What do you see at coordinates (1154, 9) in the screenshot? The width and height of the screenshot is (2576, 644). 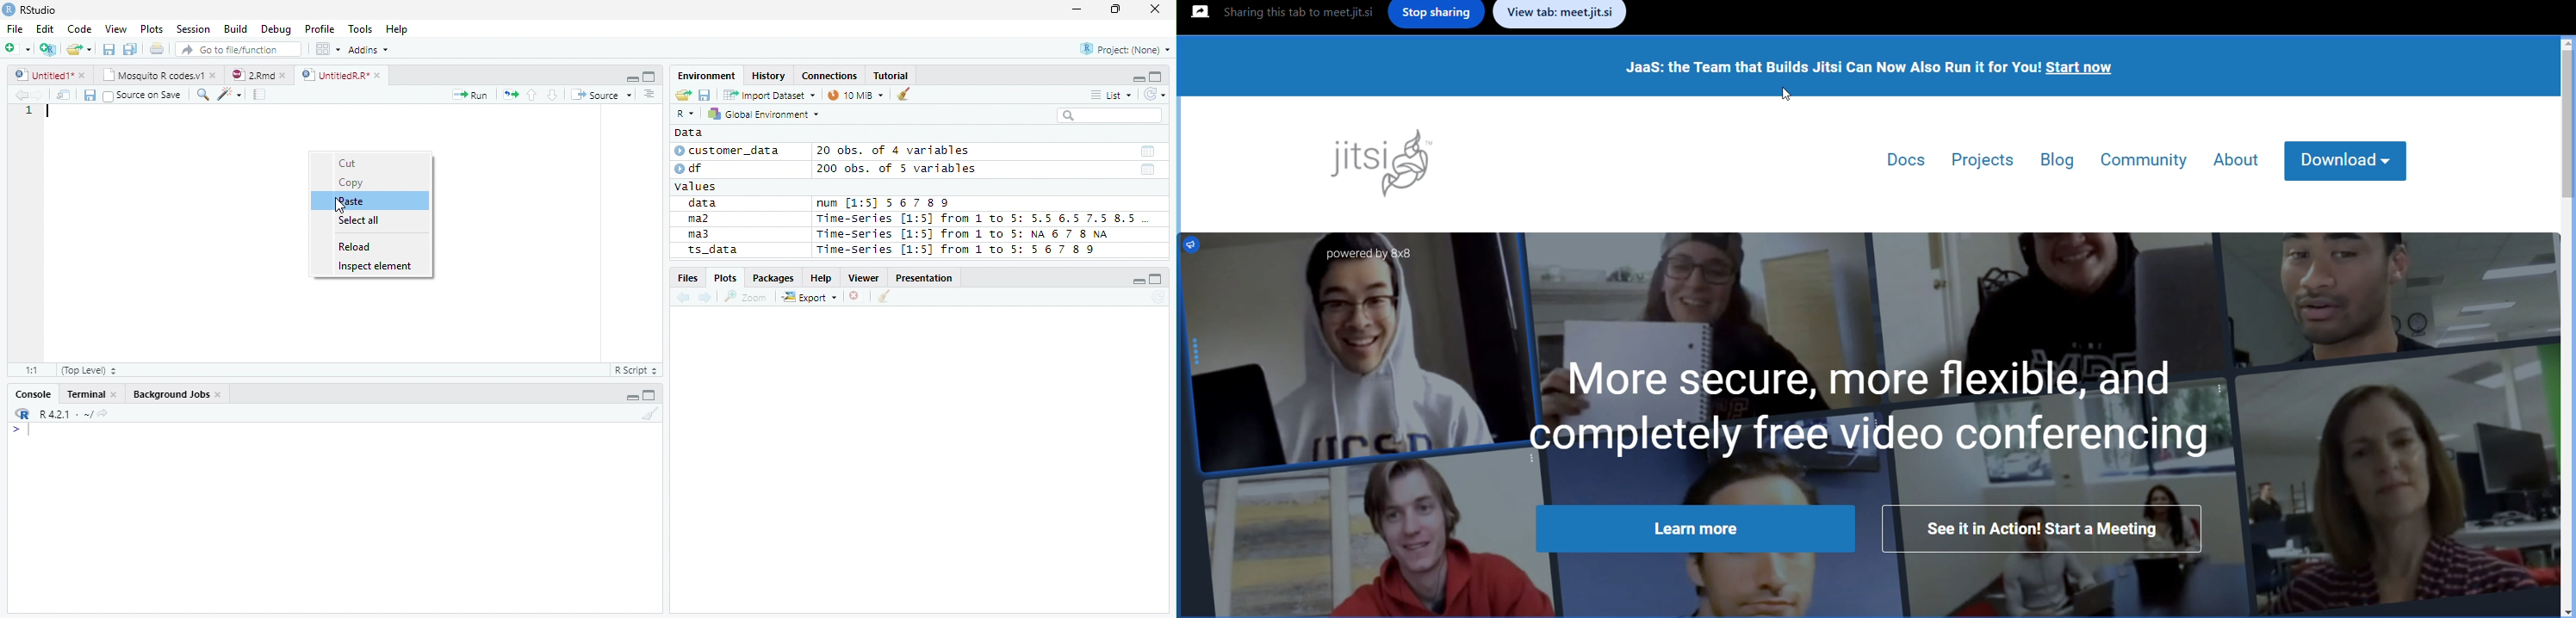 I see `Close` at bounding box center [1154, 9].